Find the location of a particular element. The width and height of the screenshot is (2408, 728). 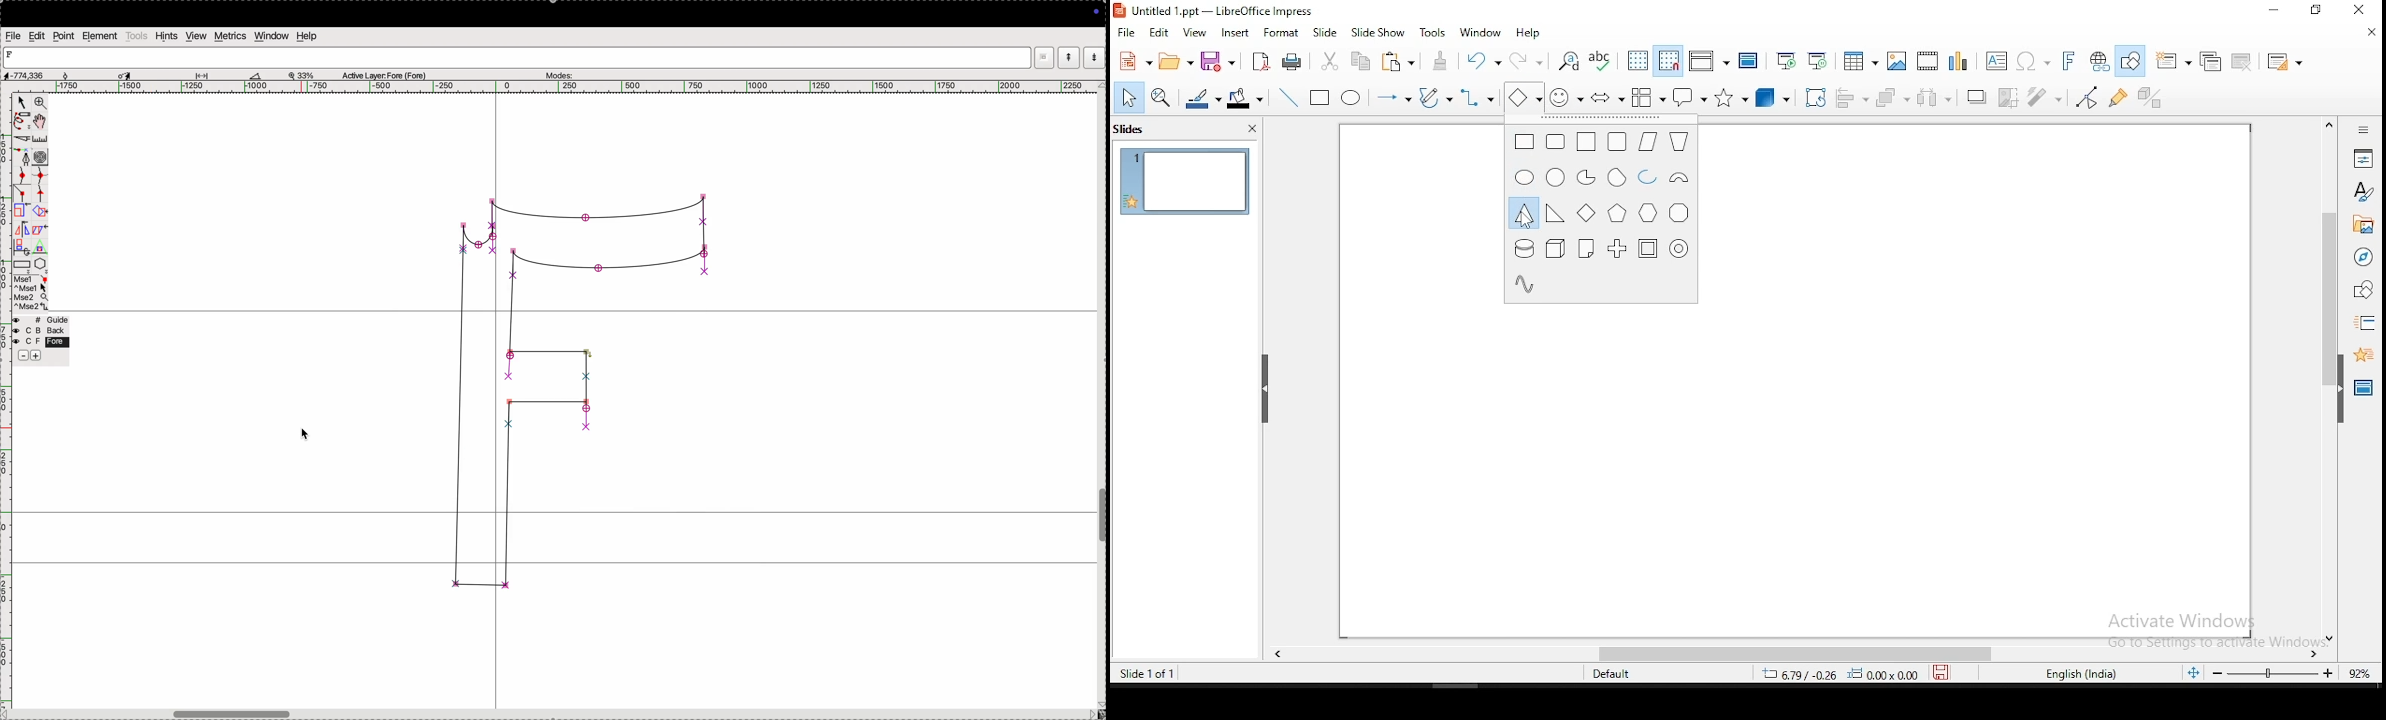

animation is located at coordinates (2362, 355).